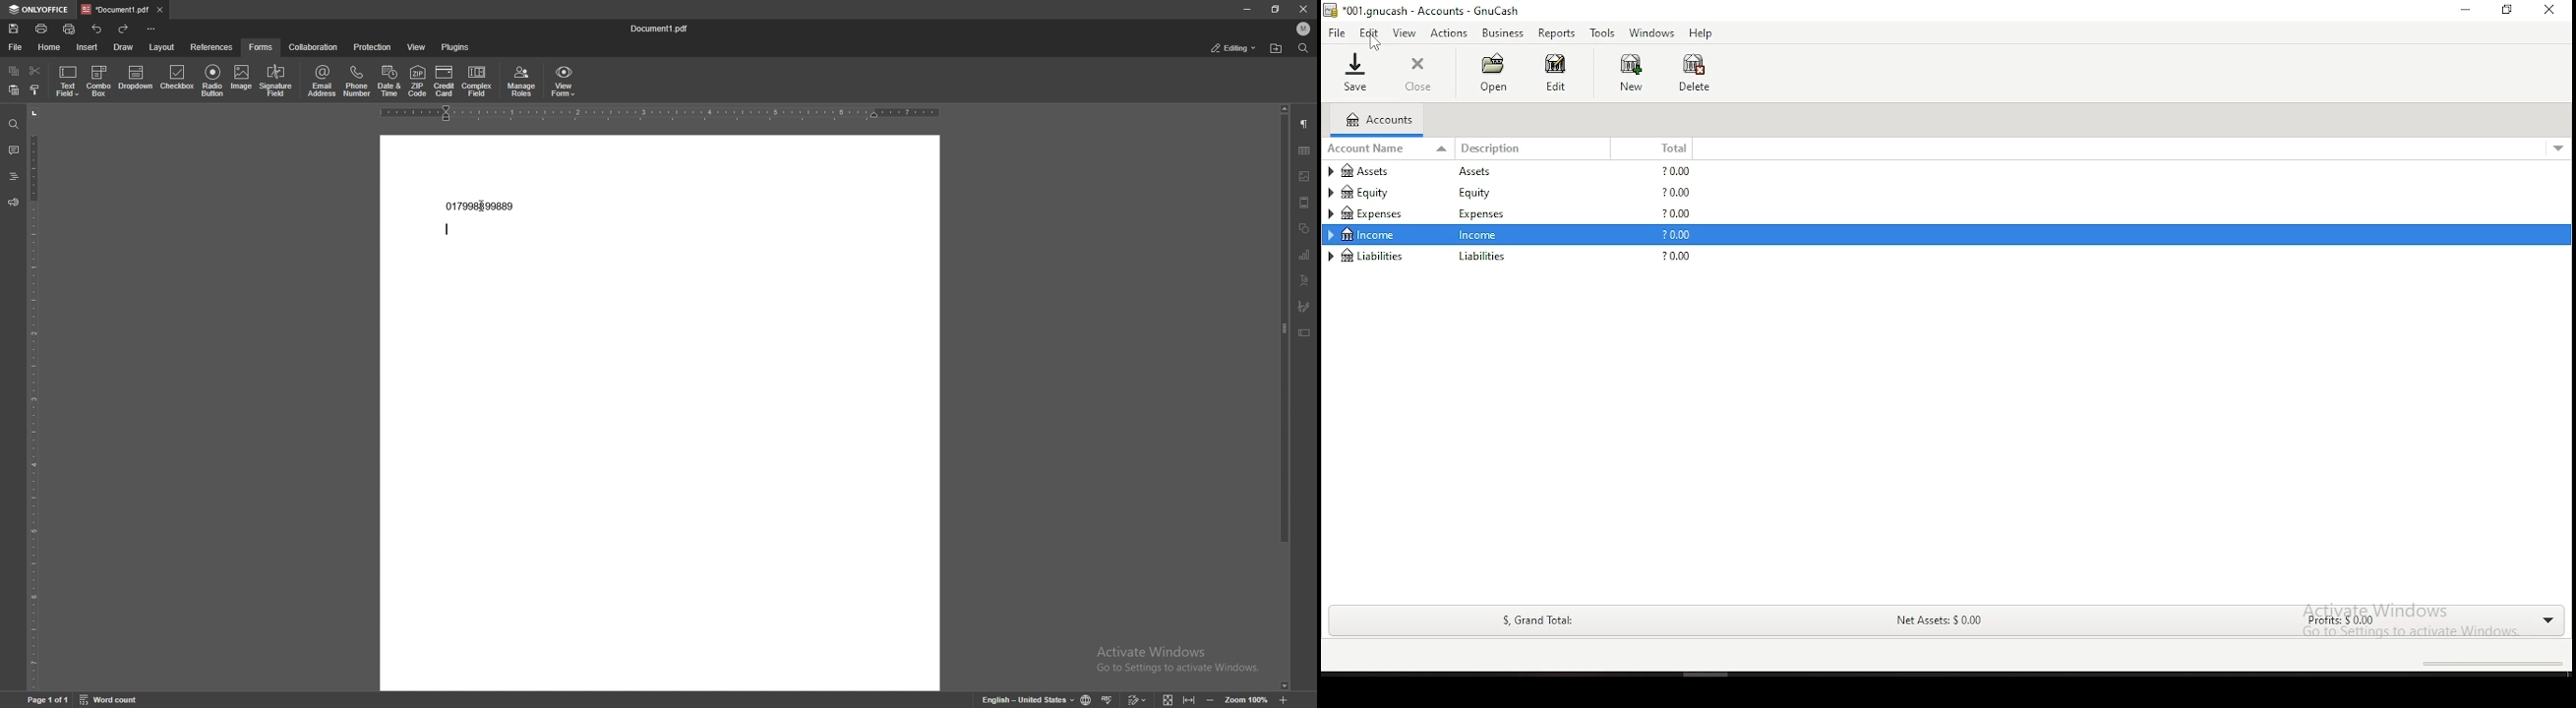  I want to click on fit to width, so click(1190, 700).